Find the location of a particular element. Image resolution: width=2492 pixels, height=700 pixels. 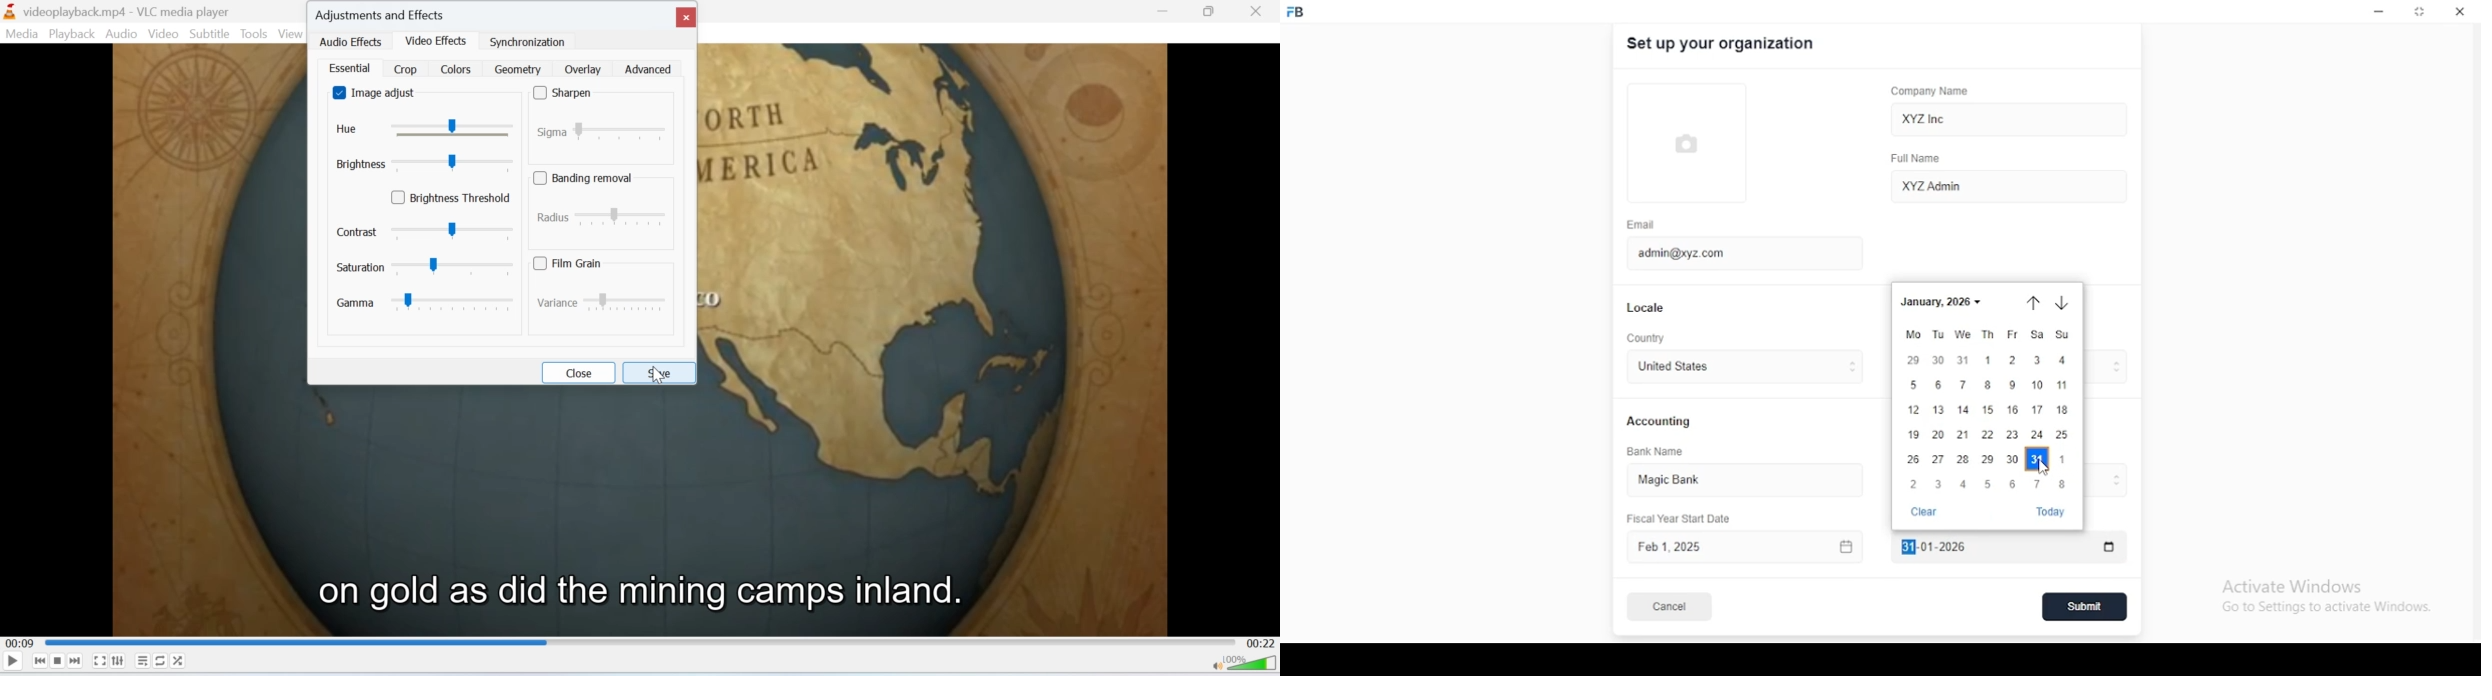

14 is located at coordinates (1965, 411).